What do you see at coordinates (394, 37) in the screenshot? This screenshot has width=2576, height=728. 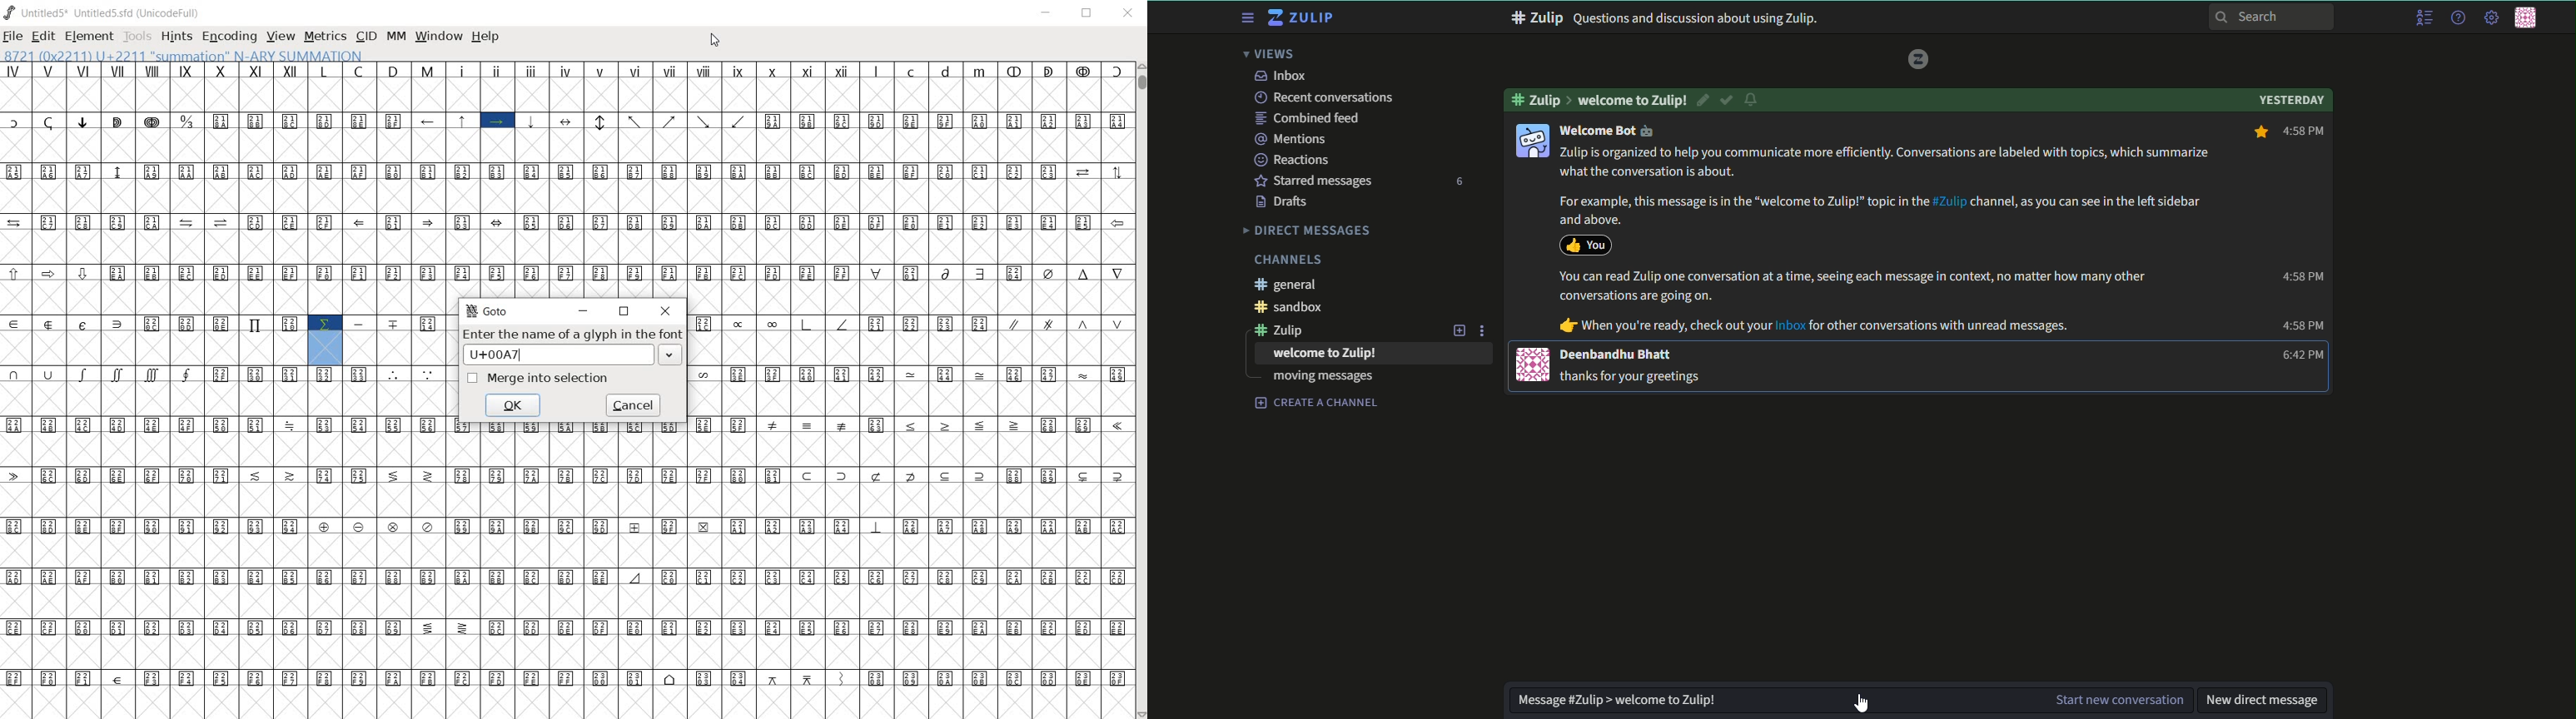 I see `mm` at bounding box center [394, 37].